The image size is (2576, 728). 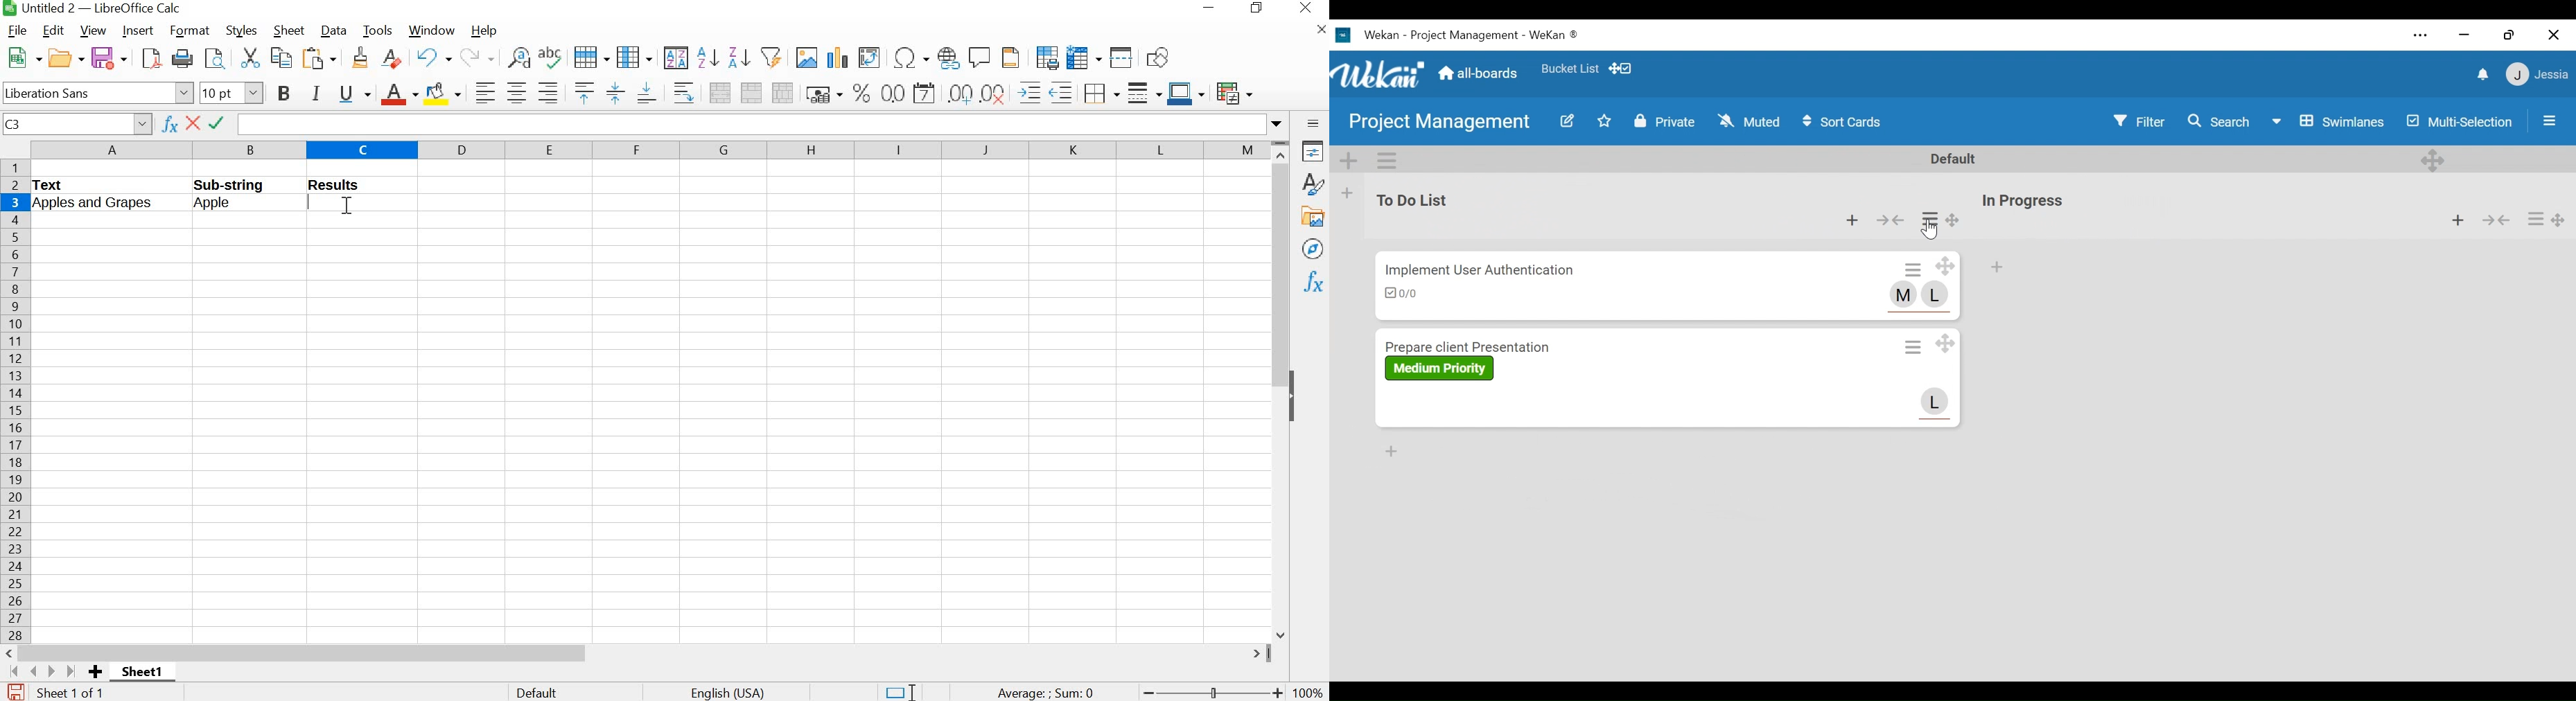 What do you see at coordinates (2458, 121) in the screenshot?
I see `Multi-Selection` at bounding box center [2458, 121].